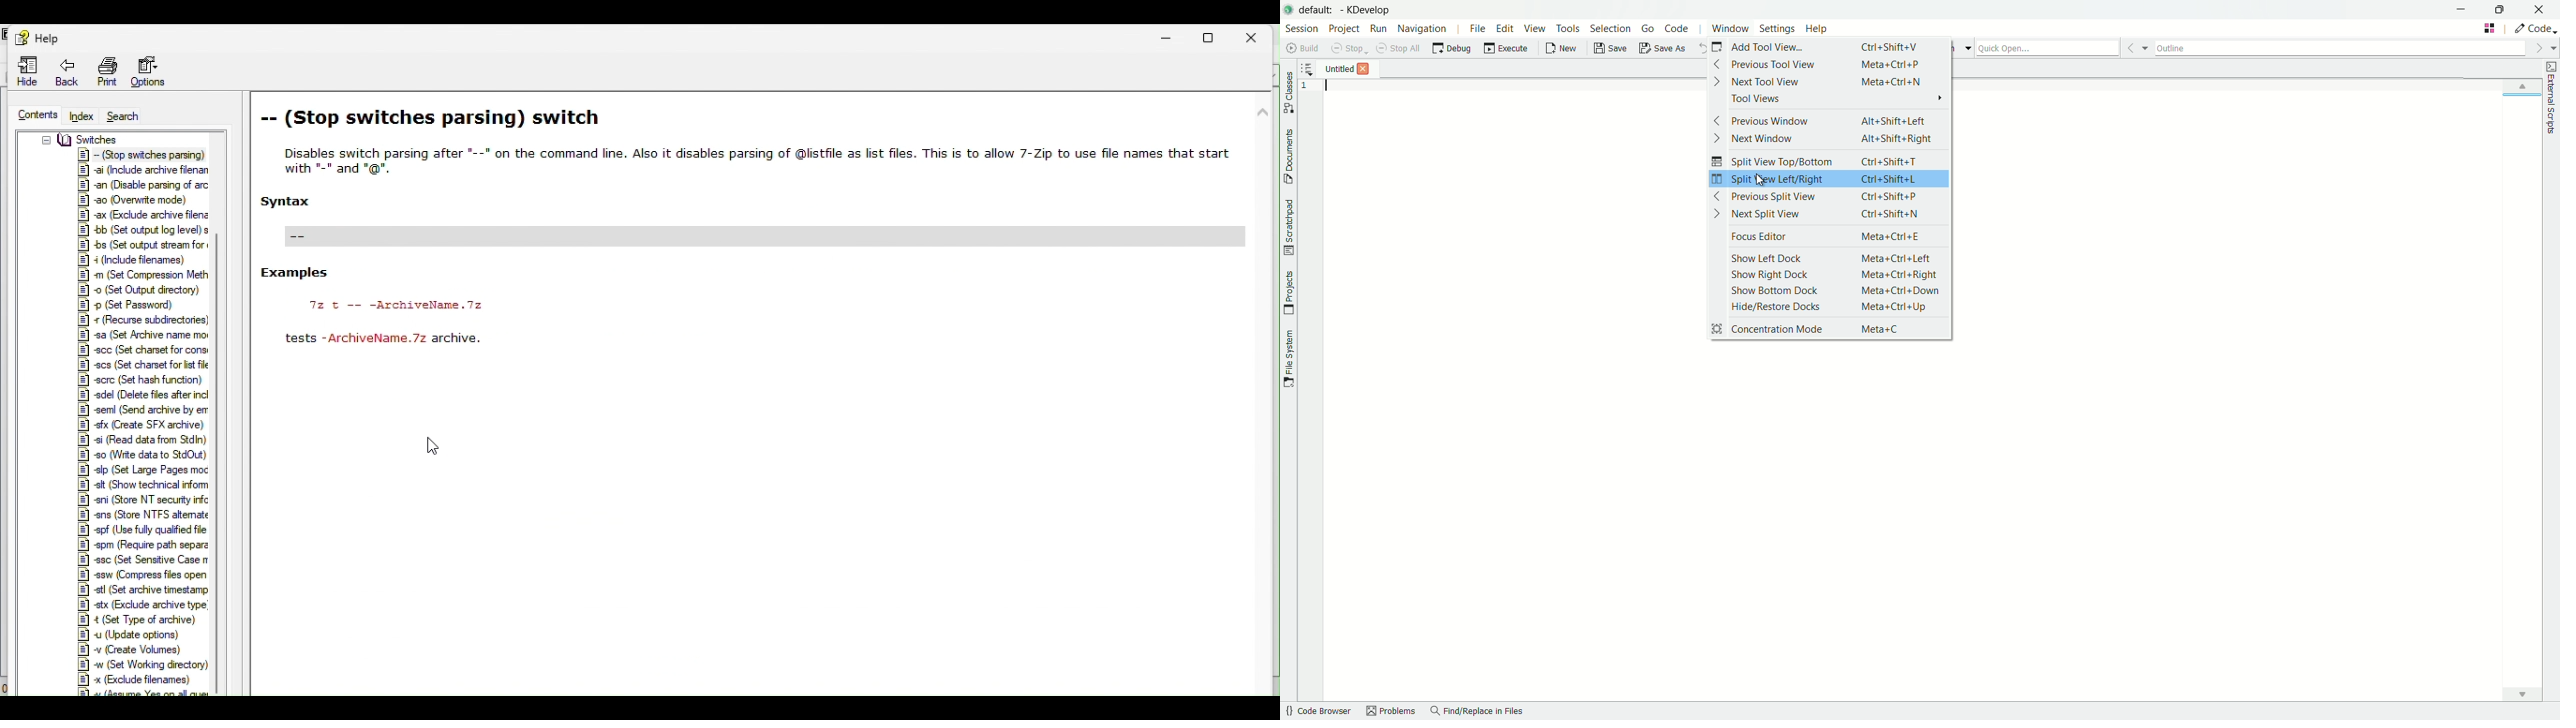  I want to click on , so click(147, 424).